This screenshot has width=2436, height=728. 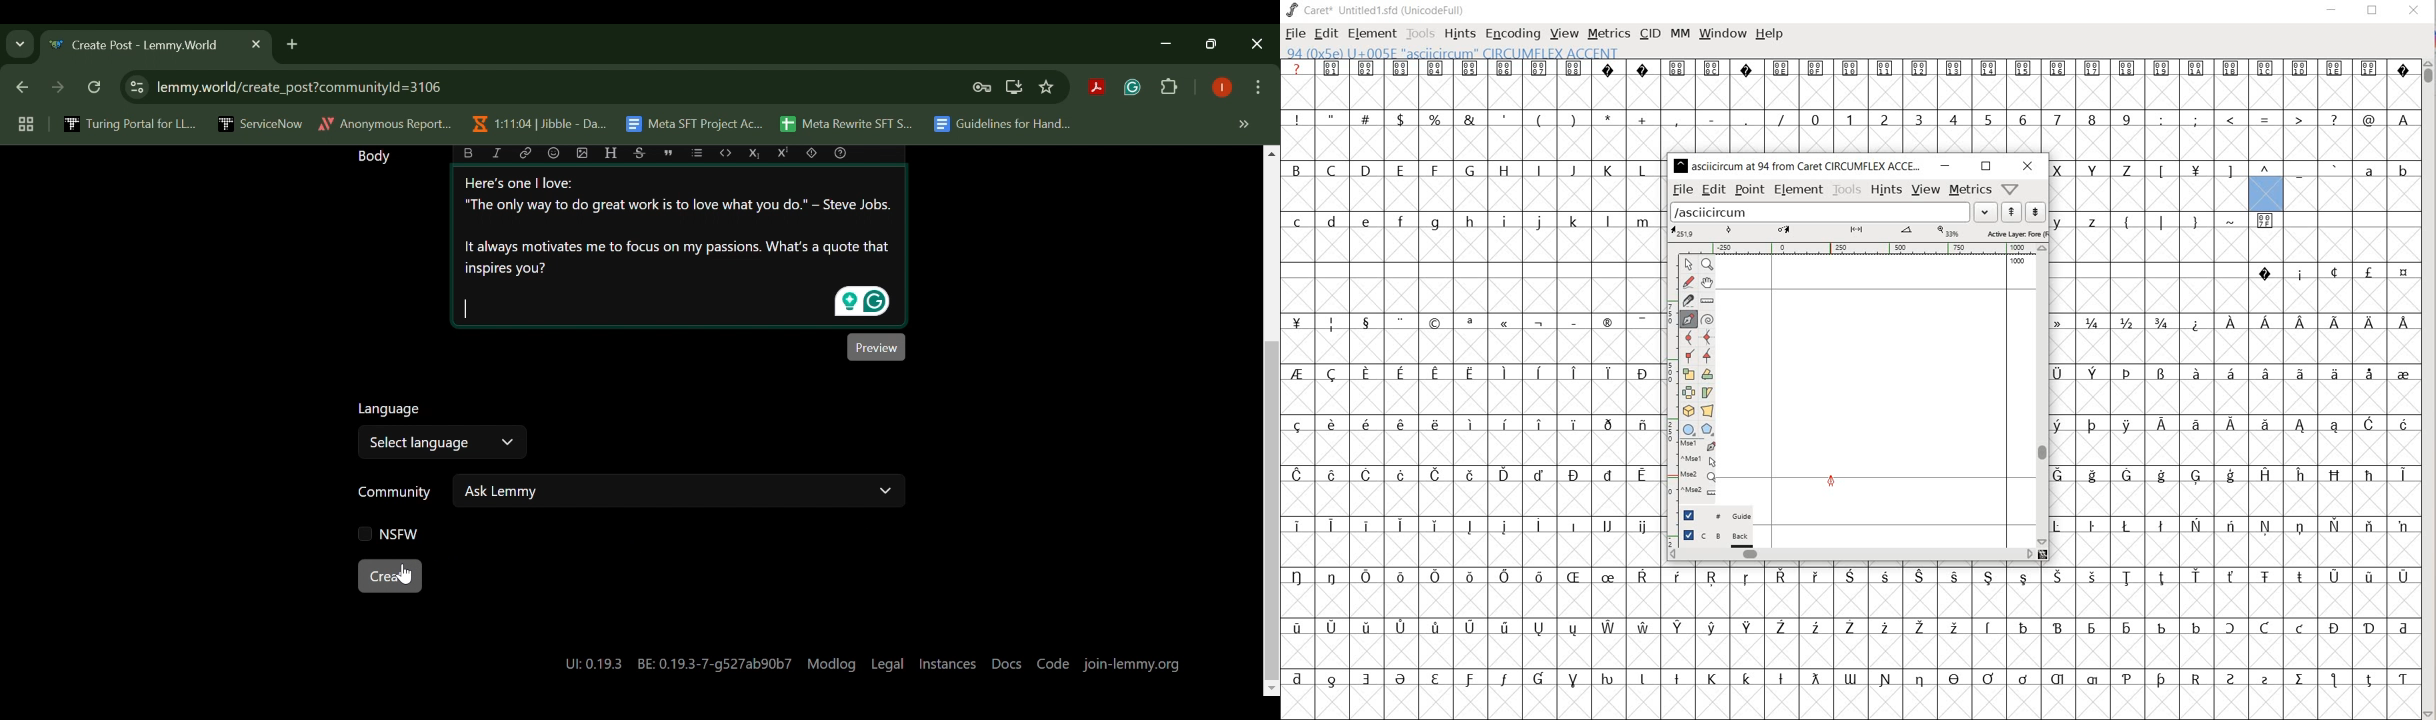 I want to click on Select Language, so click(x=443, y=446).